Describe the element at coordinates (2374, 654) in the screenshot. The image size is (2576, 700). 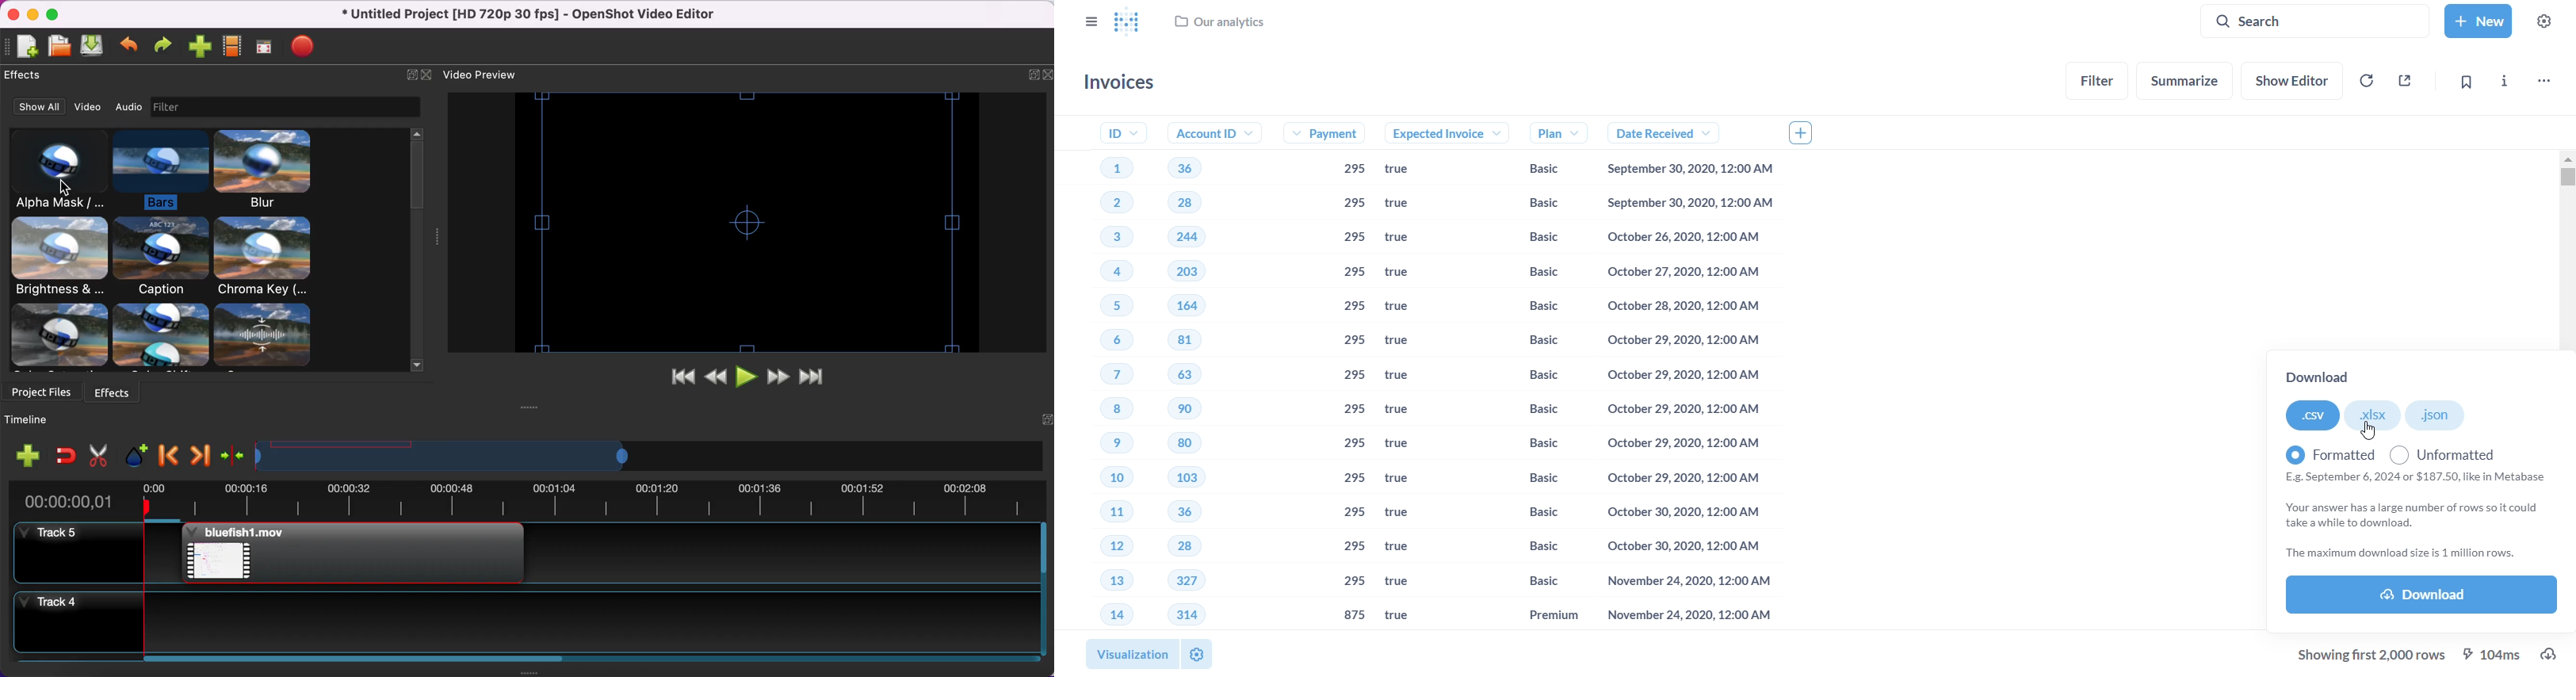
I see `showing first 2,000 rows ` at that location.